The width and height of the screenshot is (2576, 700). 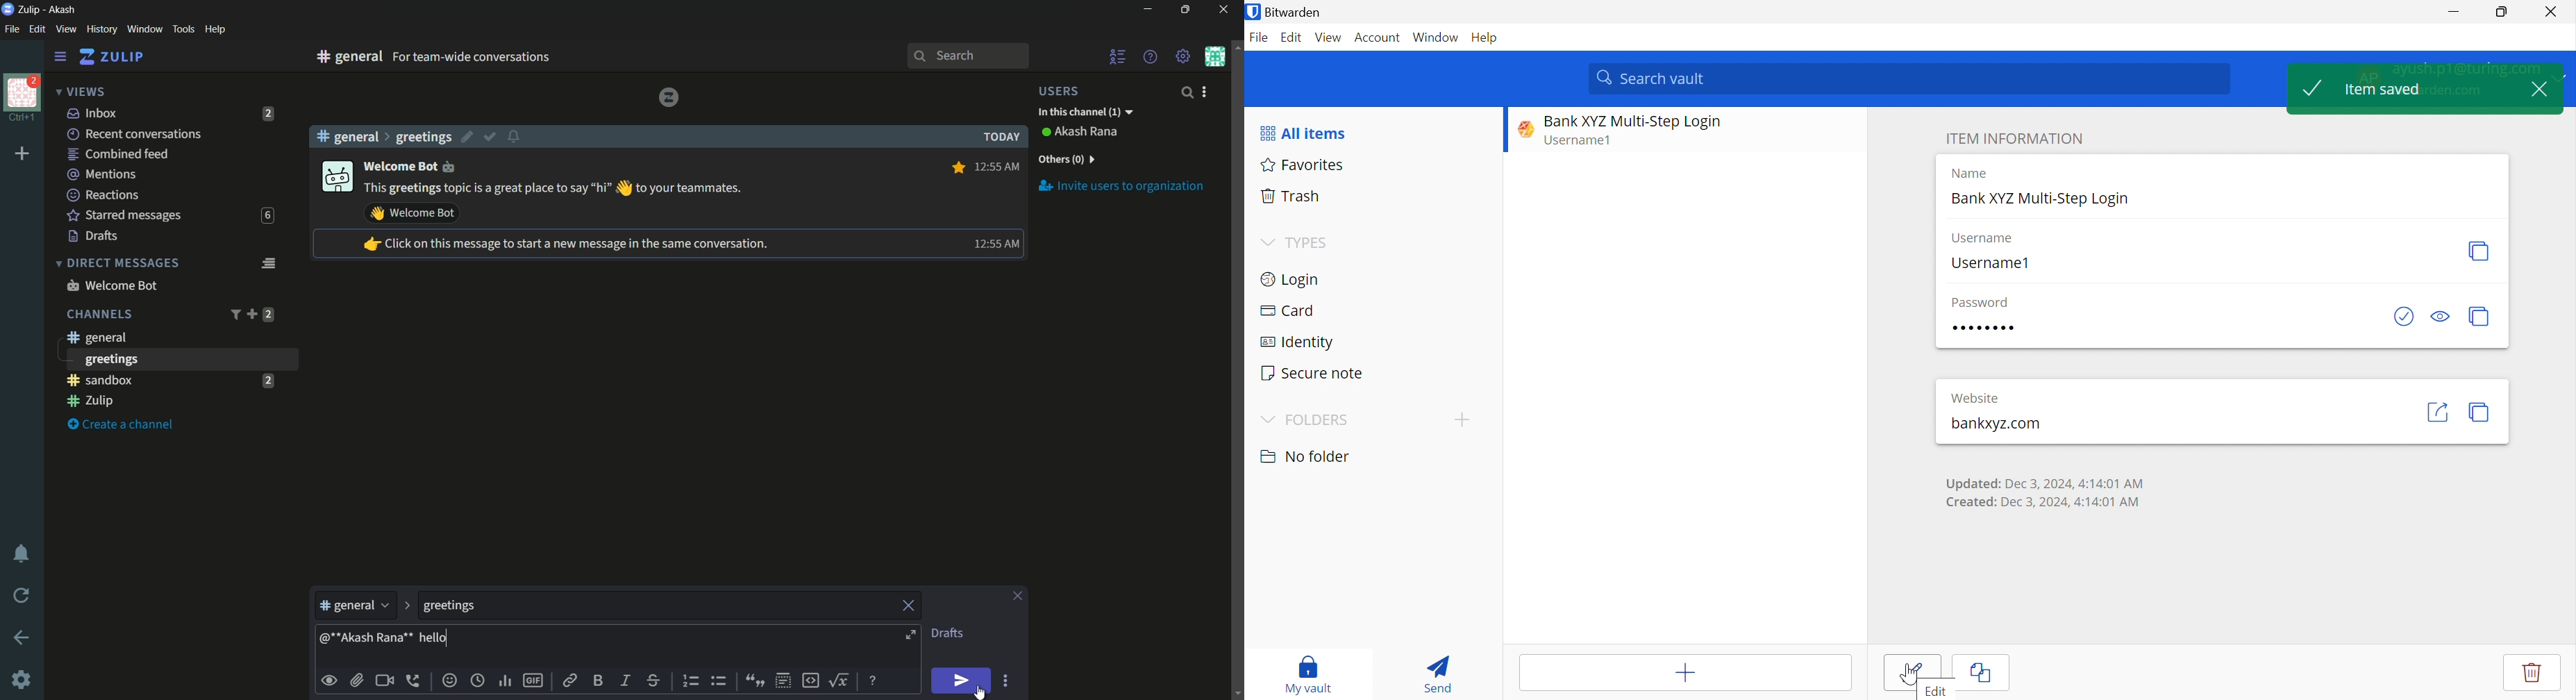 What do you see at coordinates (1312, 242) in the screenshot?
I see `TYPES` at bounding box center [1312, 242].